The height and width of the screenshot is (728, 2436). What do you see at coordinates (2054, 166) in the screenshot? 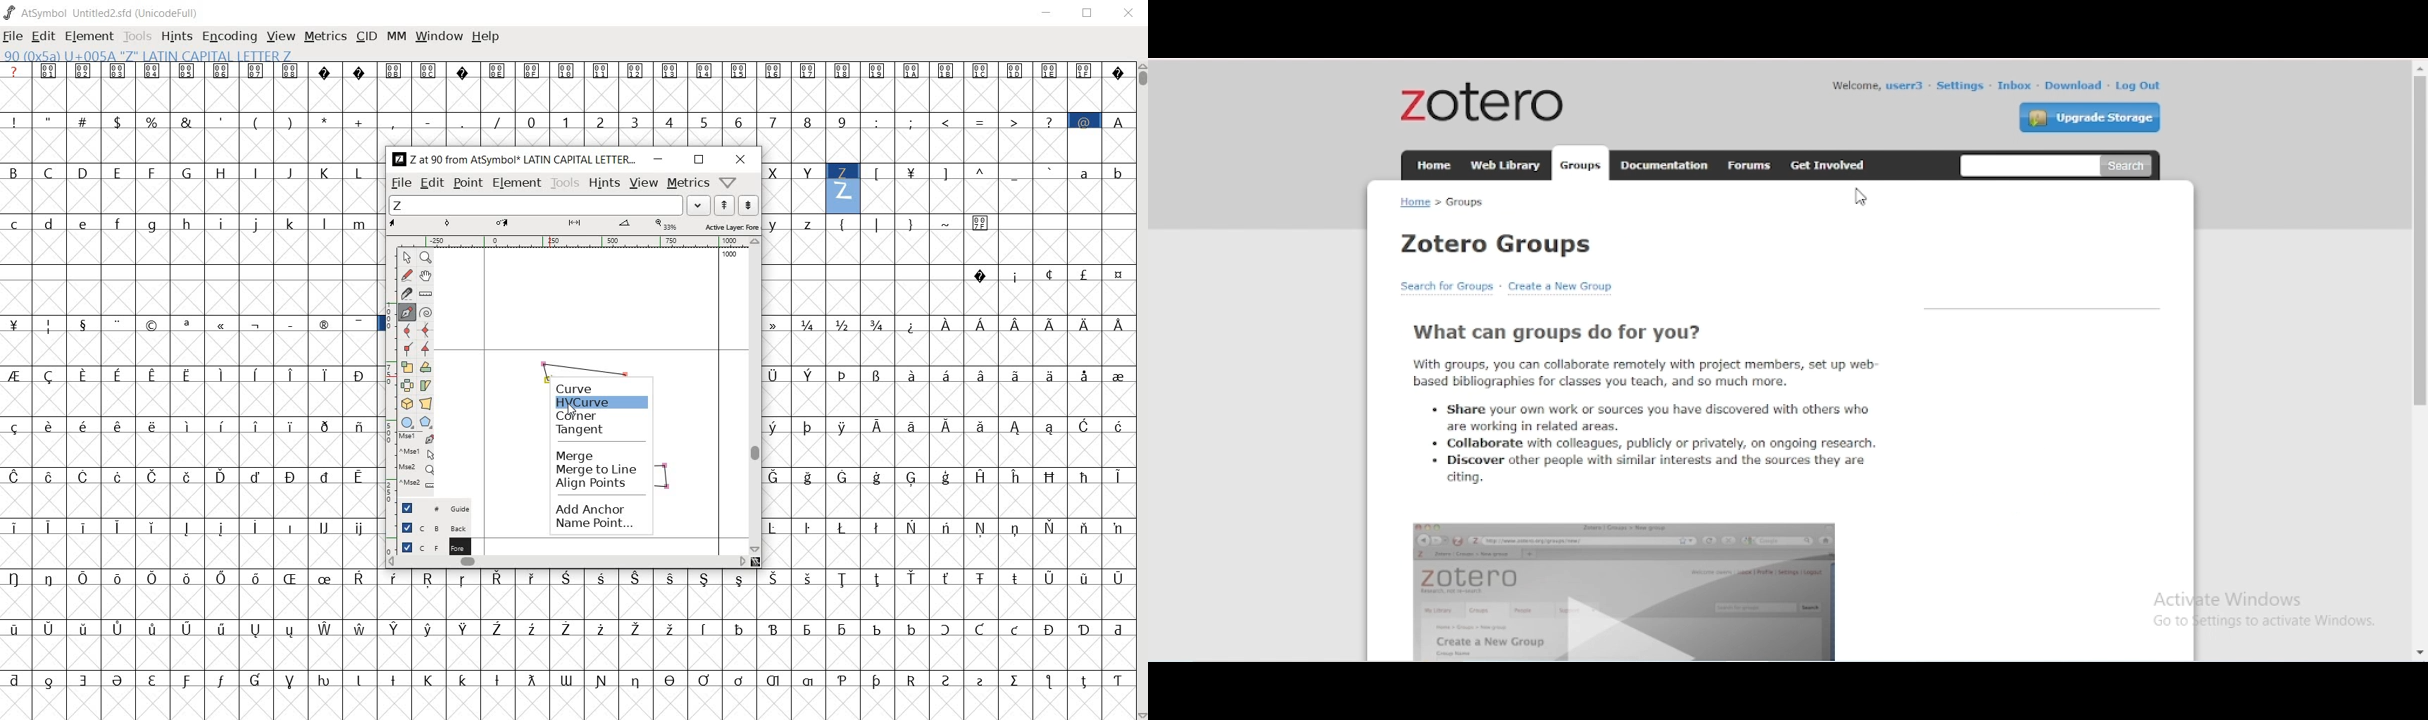
I see `search` at bounding box center [2054, 166].